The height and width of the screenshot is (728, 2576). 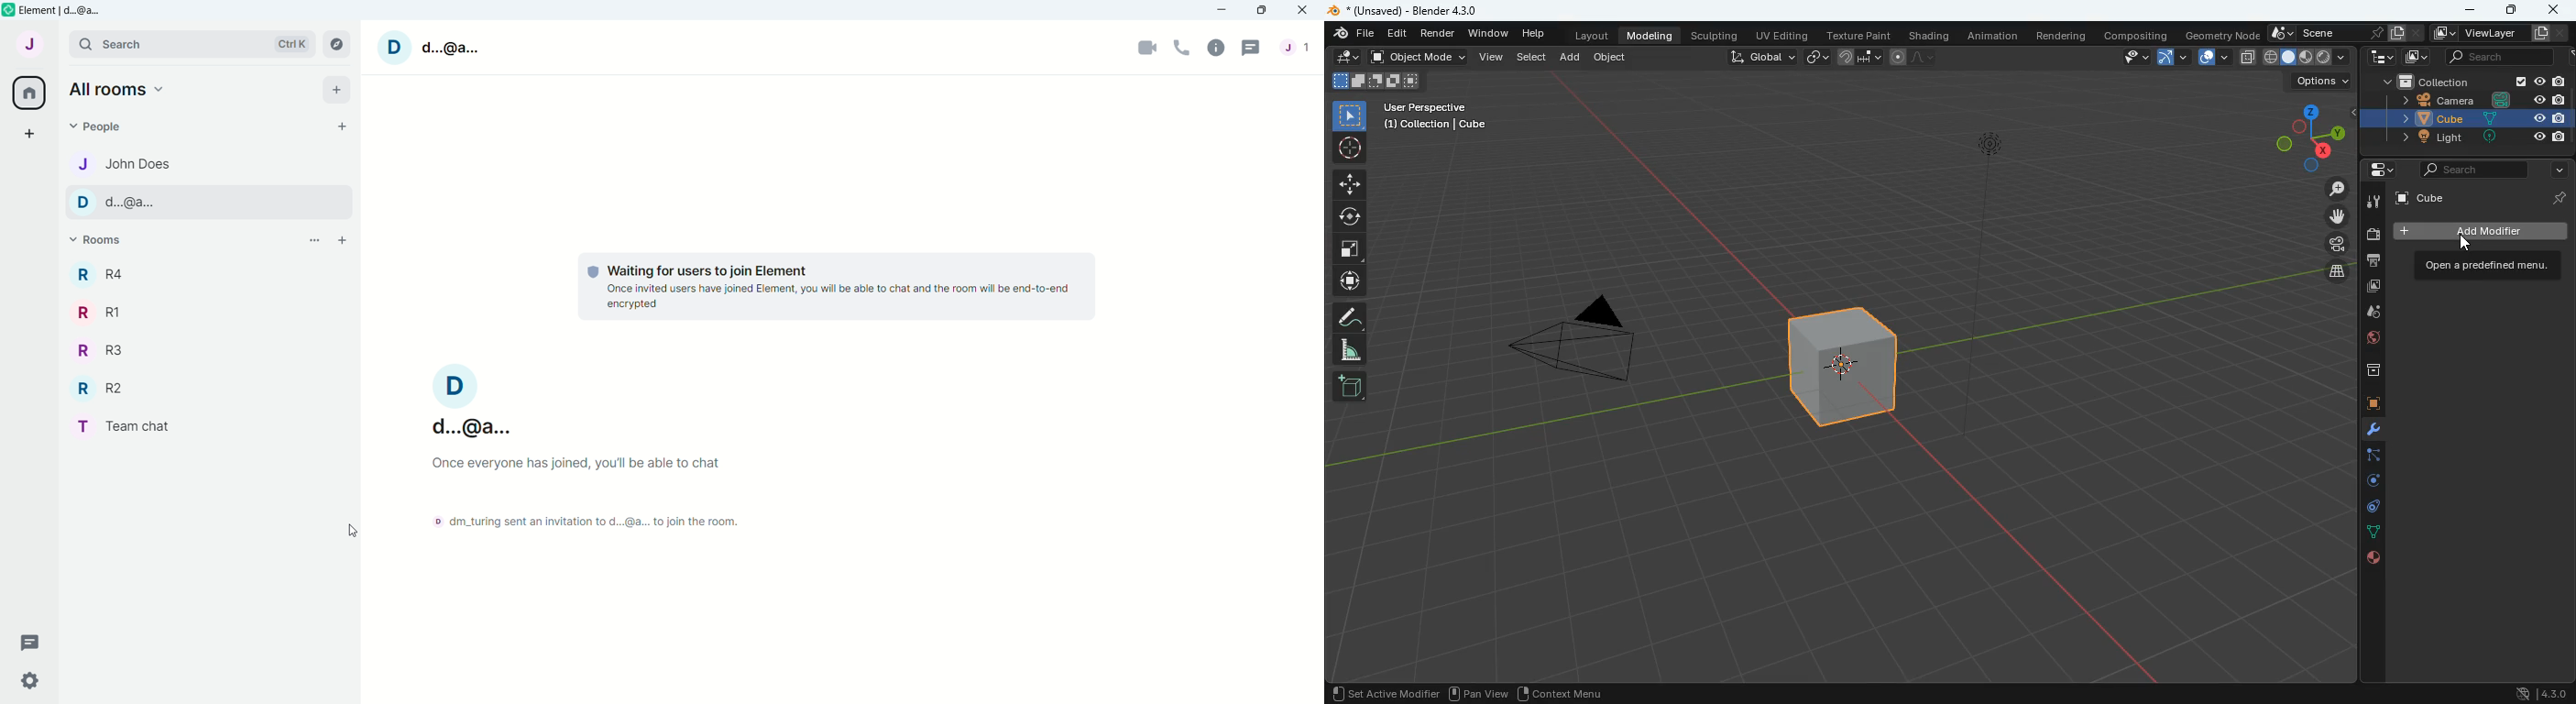 I want to click on Add, so click(x=336, y=91).